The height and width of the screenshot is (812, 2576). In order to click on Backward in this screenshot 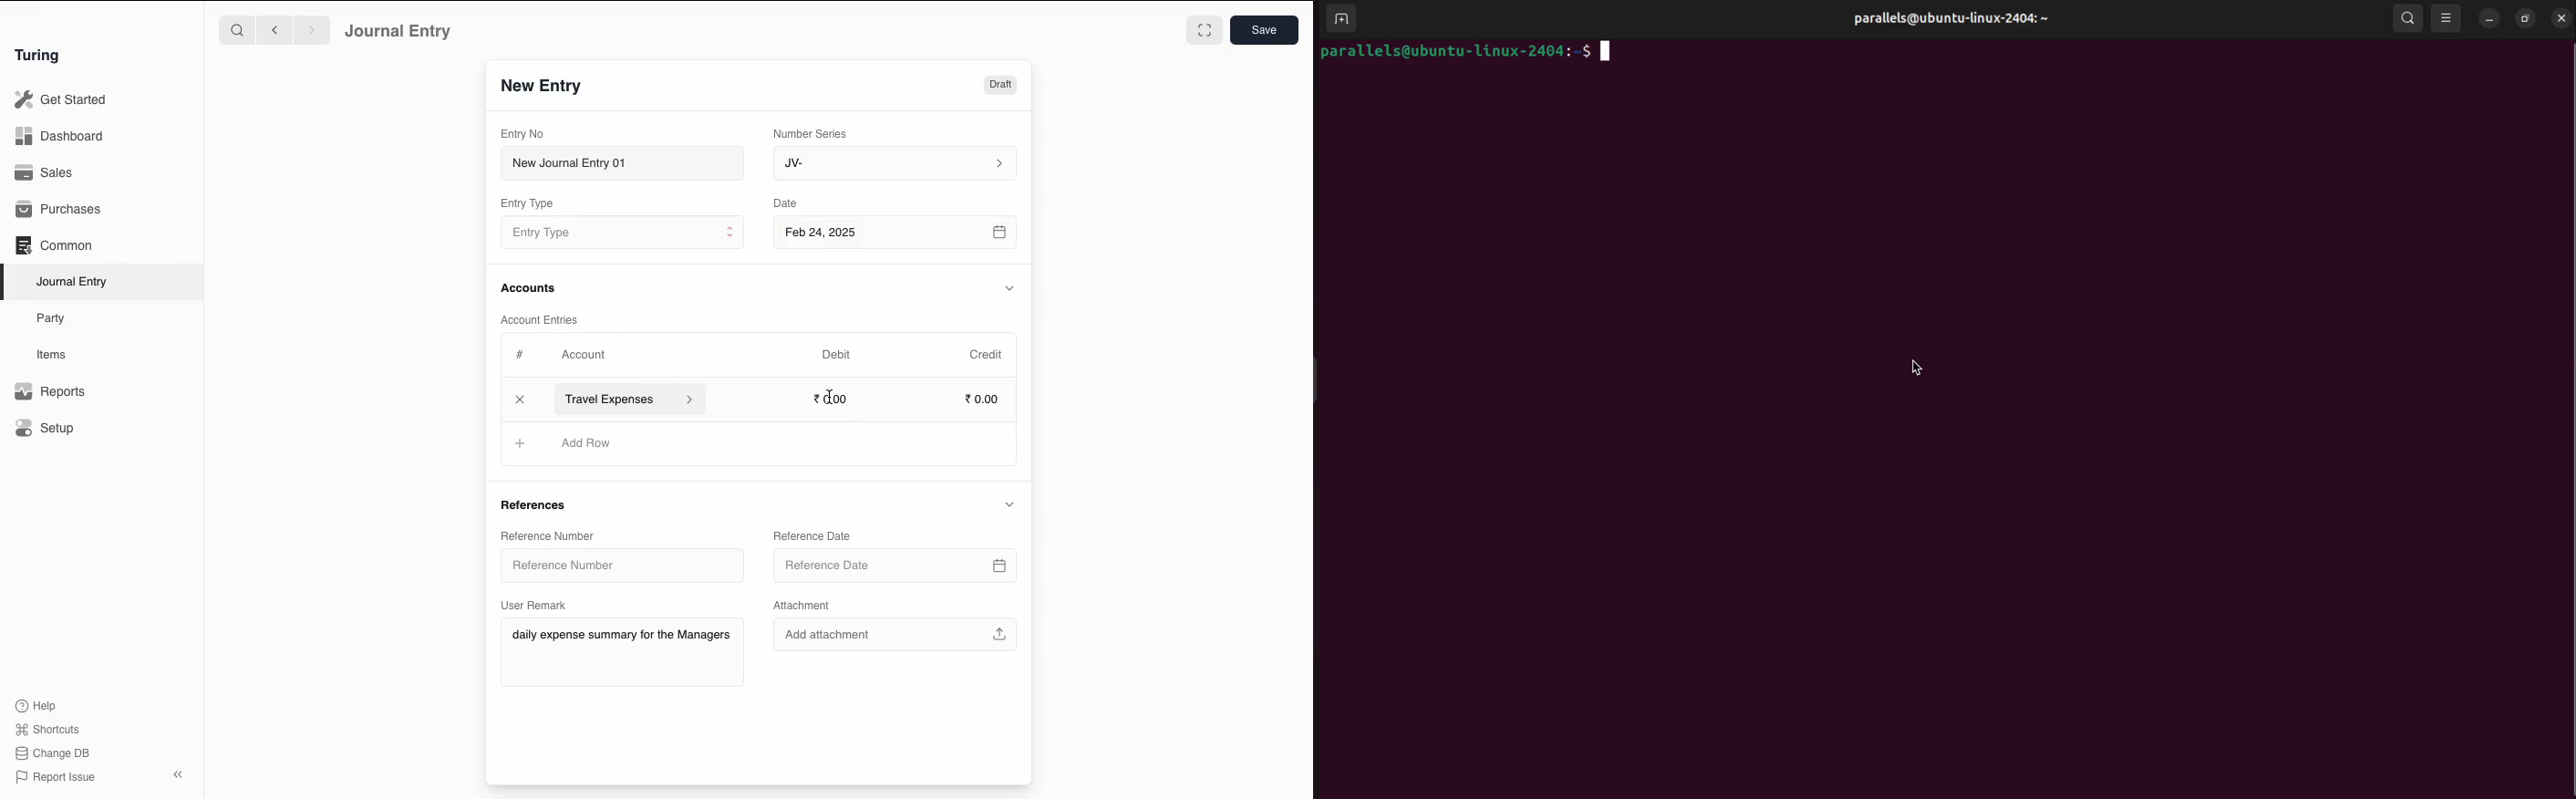, I will do `click(274, 29)`.